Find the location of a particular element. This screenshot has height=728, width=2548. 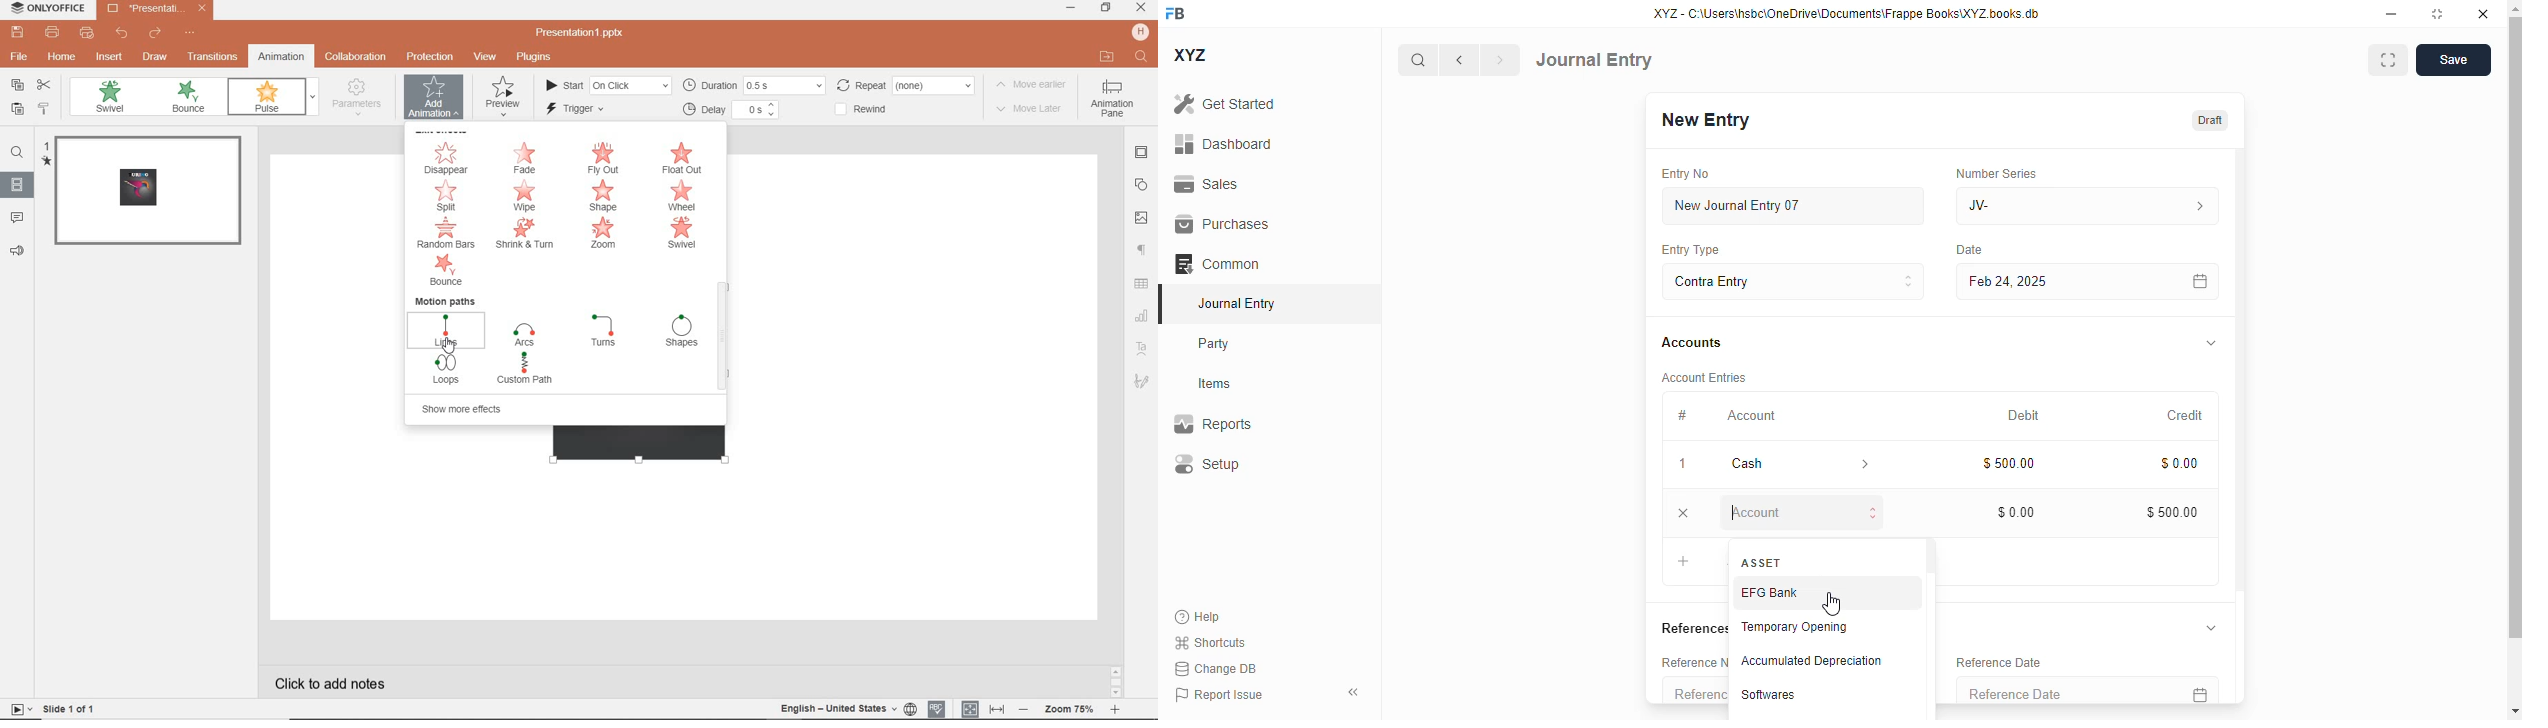

presentation name is located at coordinates (581, 34).